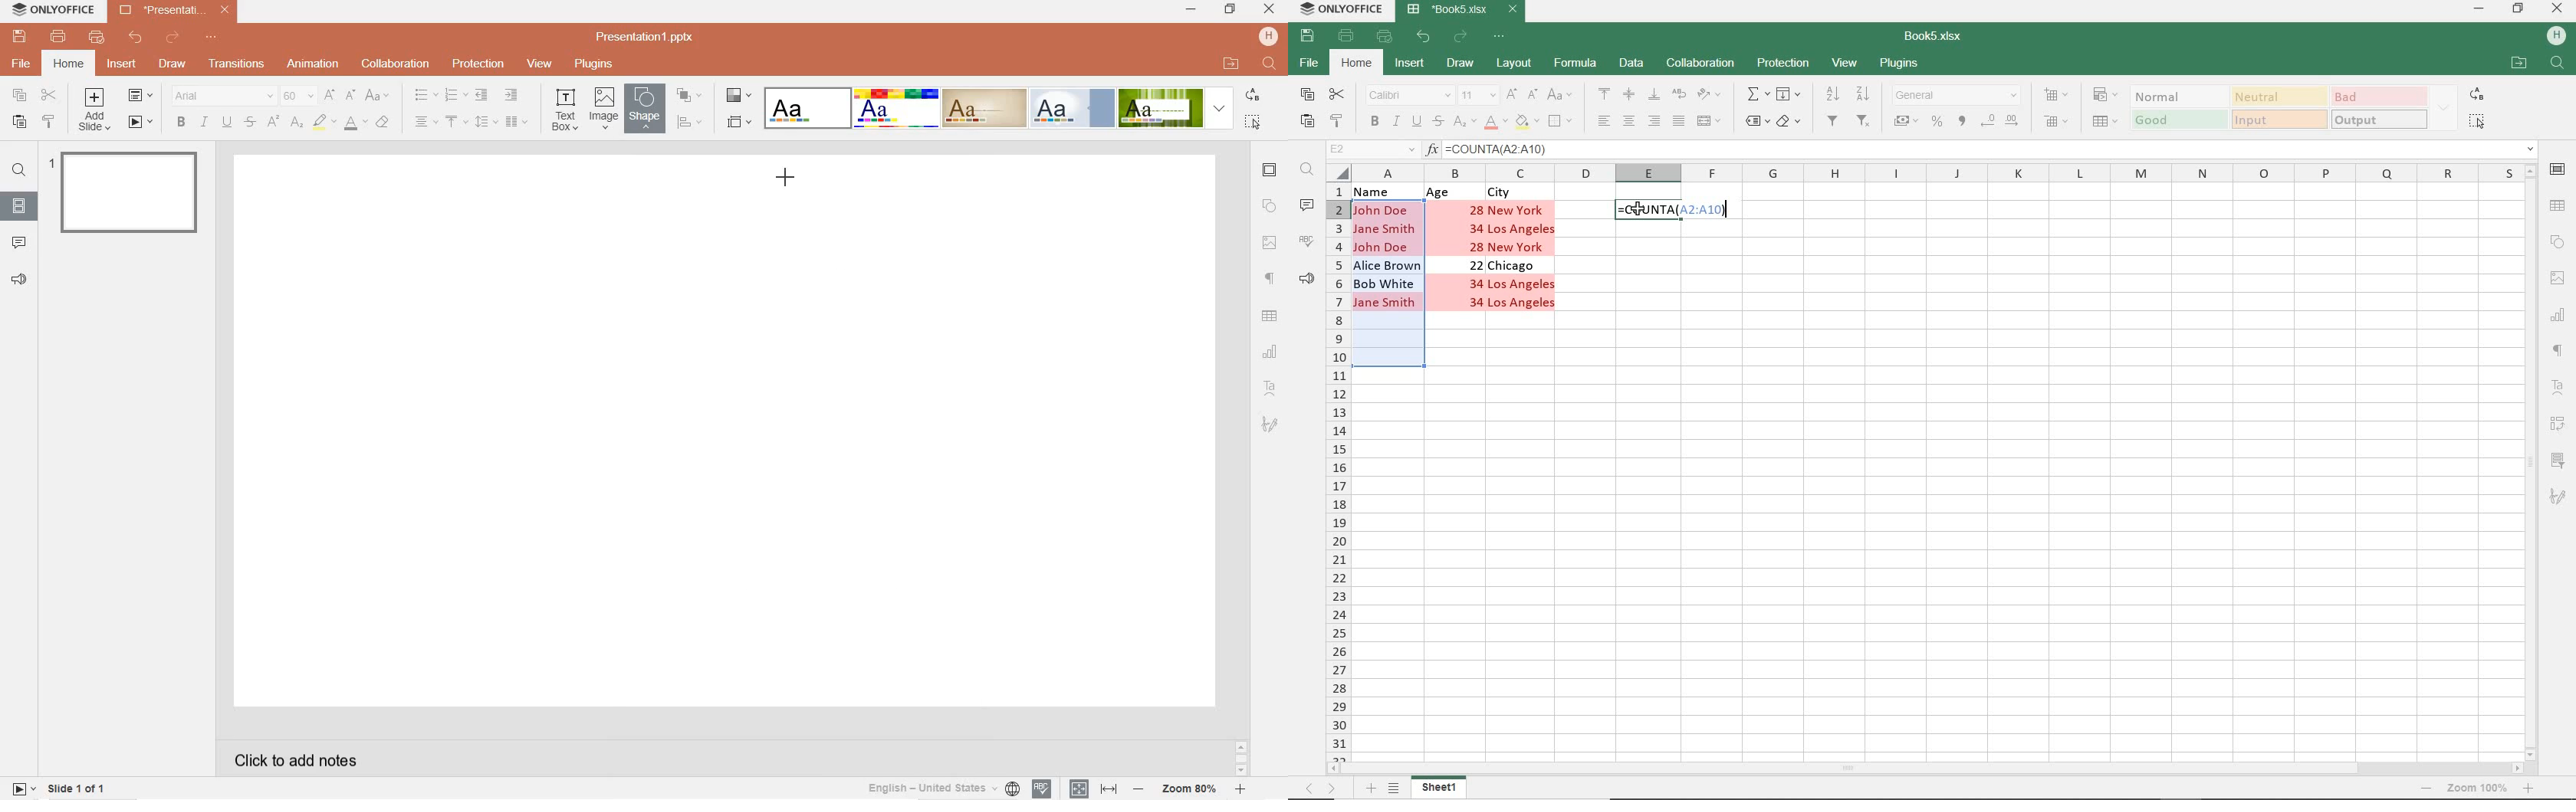  I want to click on SHEET1, so click(1440, 789).